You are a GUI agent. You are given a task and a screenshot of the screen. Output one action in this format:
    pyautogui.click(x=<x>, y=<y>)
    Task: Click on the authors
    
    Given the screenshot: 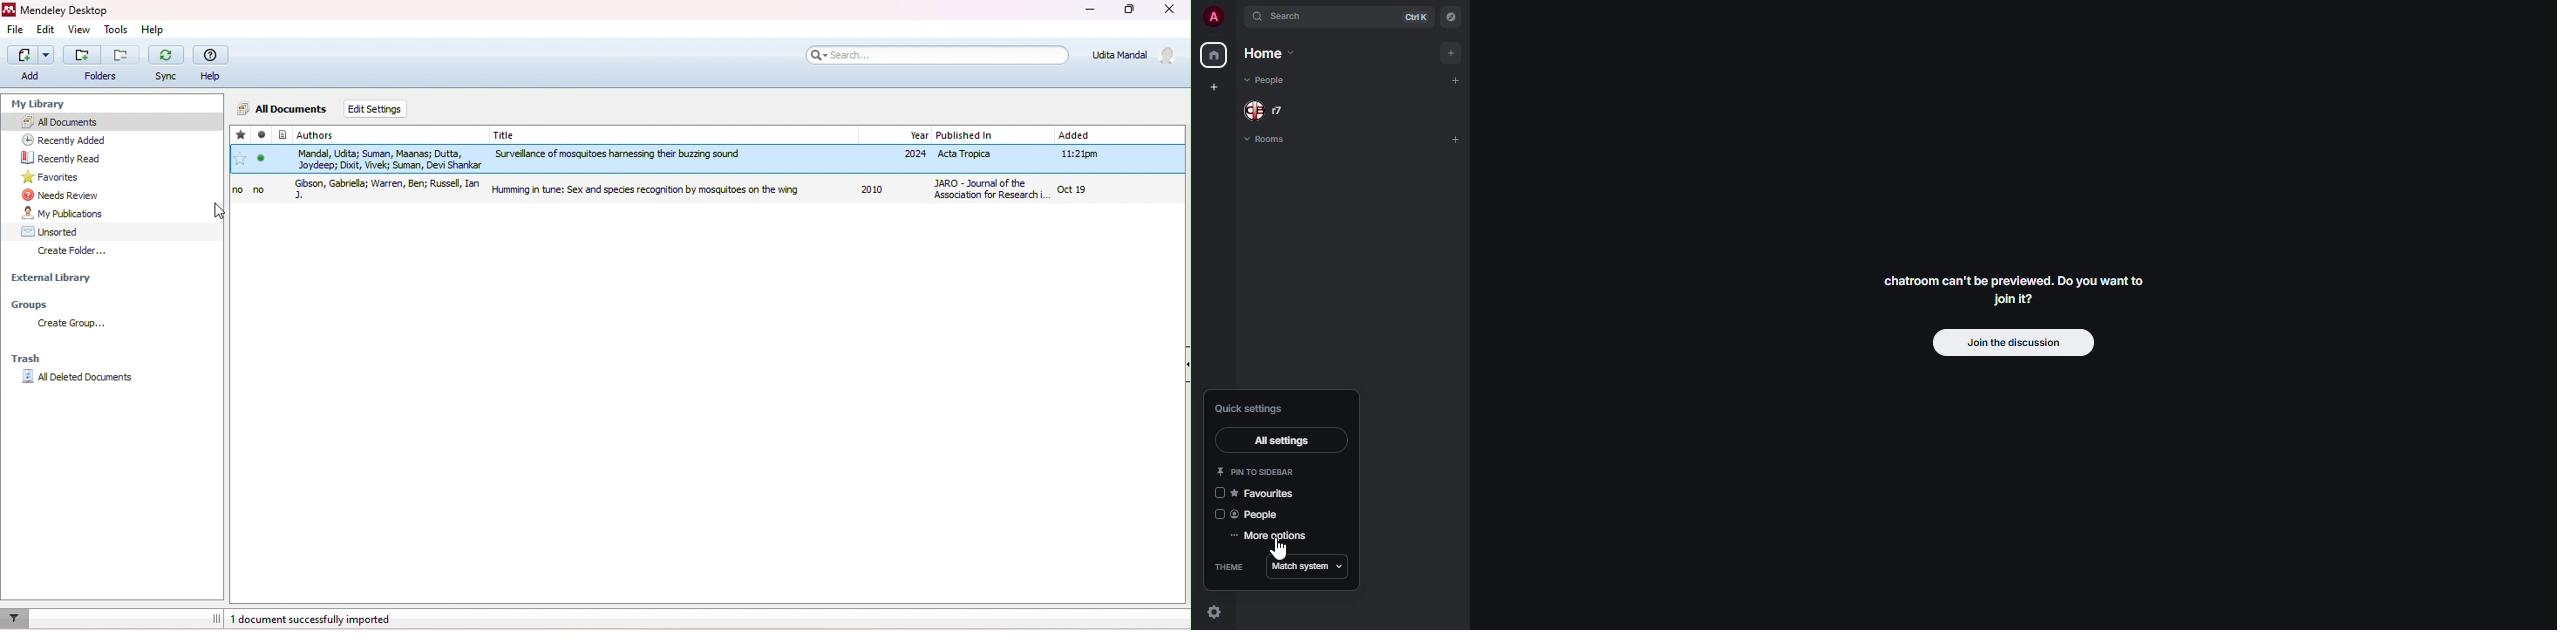 What is the action you would take?
    pyautogui.click(x=326, y=135)
    